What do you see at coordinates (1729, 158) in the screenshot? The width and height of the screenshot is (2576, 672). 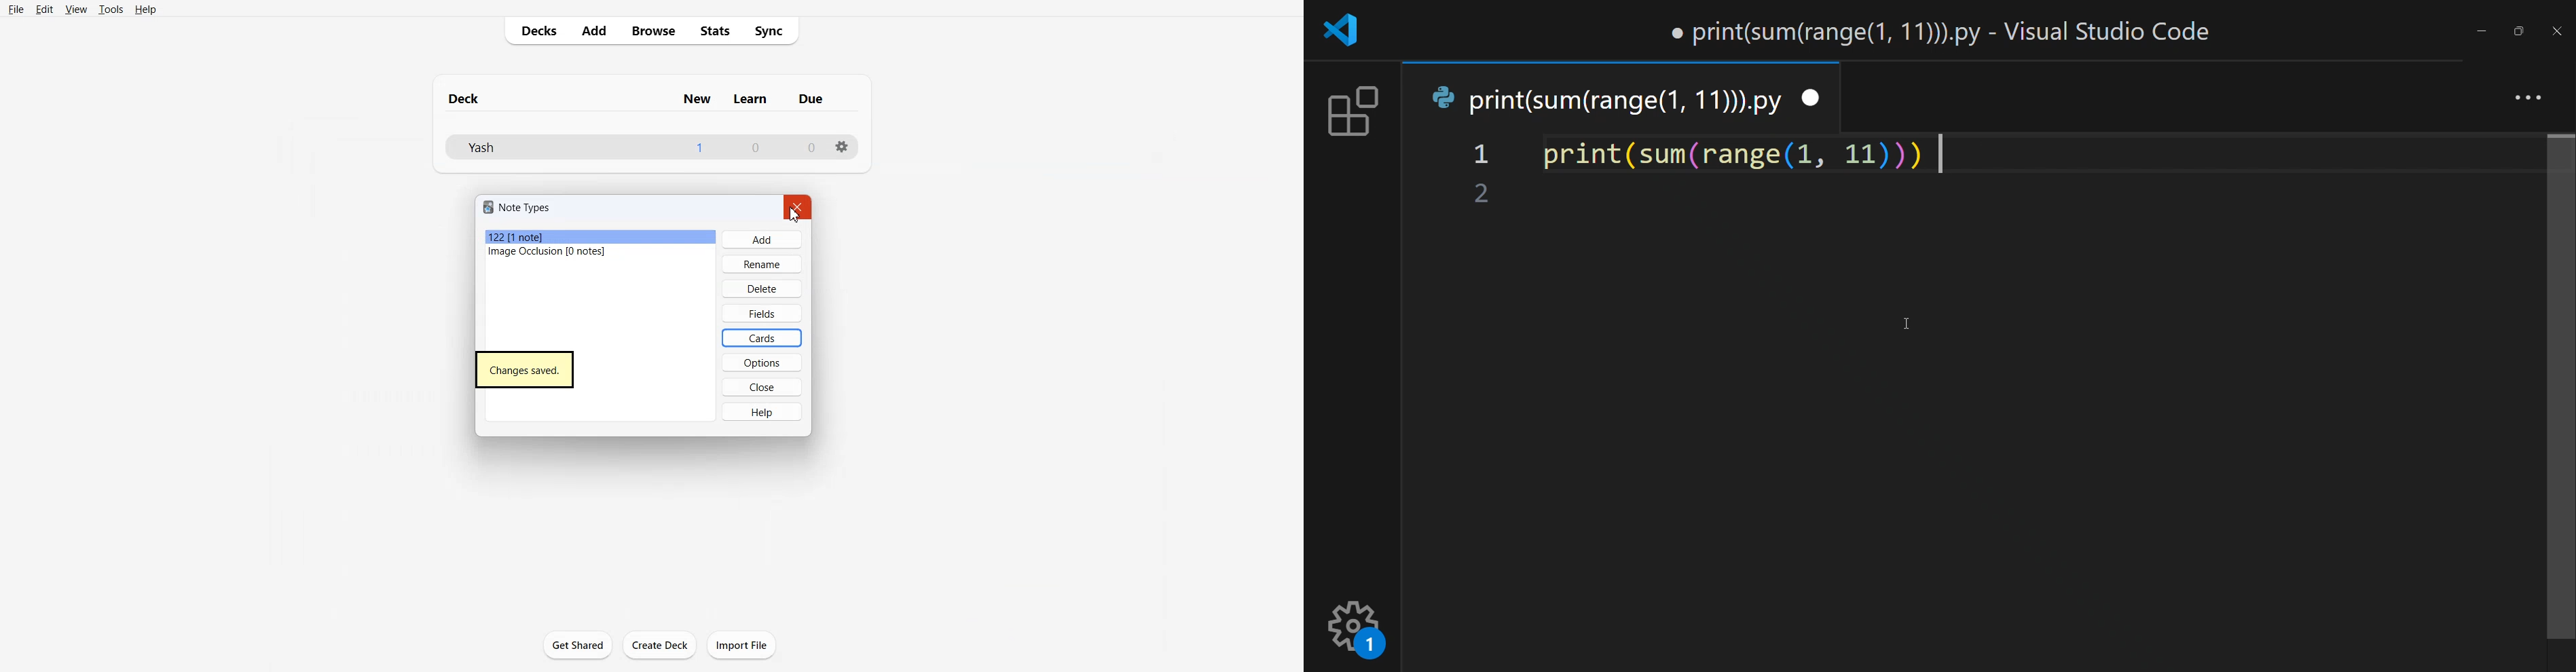 I see `print (sum(range(1, 11)))` at bounding box center [1729, 158].